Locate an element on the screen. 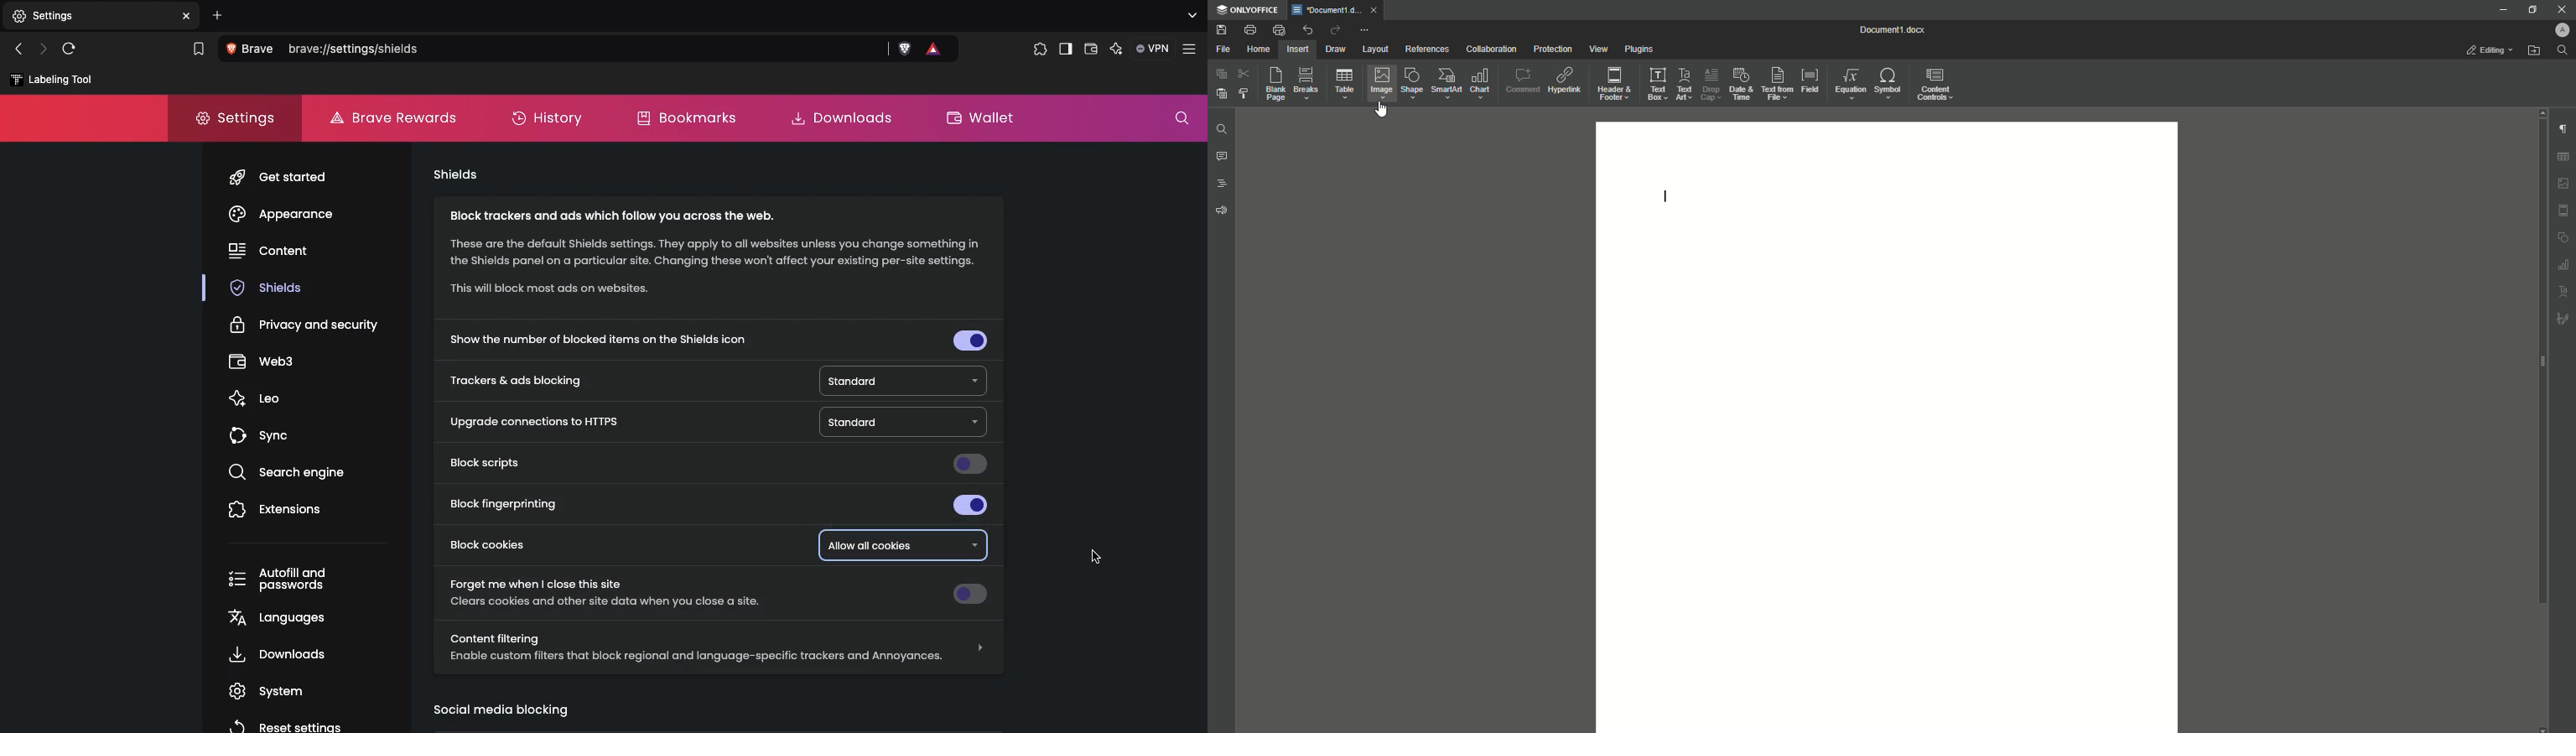 The width and height of the screenshot is (2576, 756). system is located at coordinates (272, 691).